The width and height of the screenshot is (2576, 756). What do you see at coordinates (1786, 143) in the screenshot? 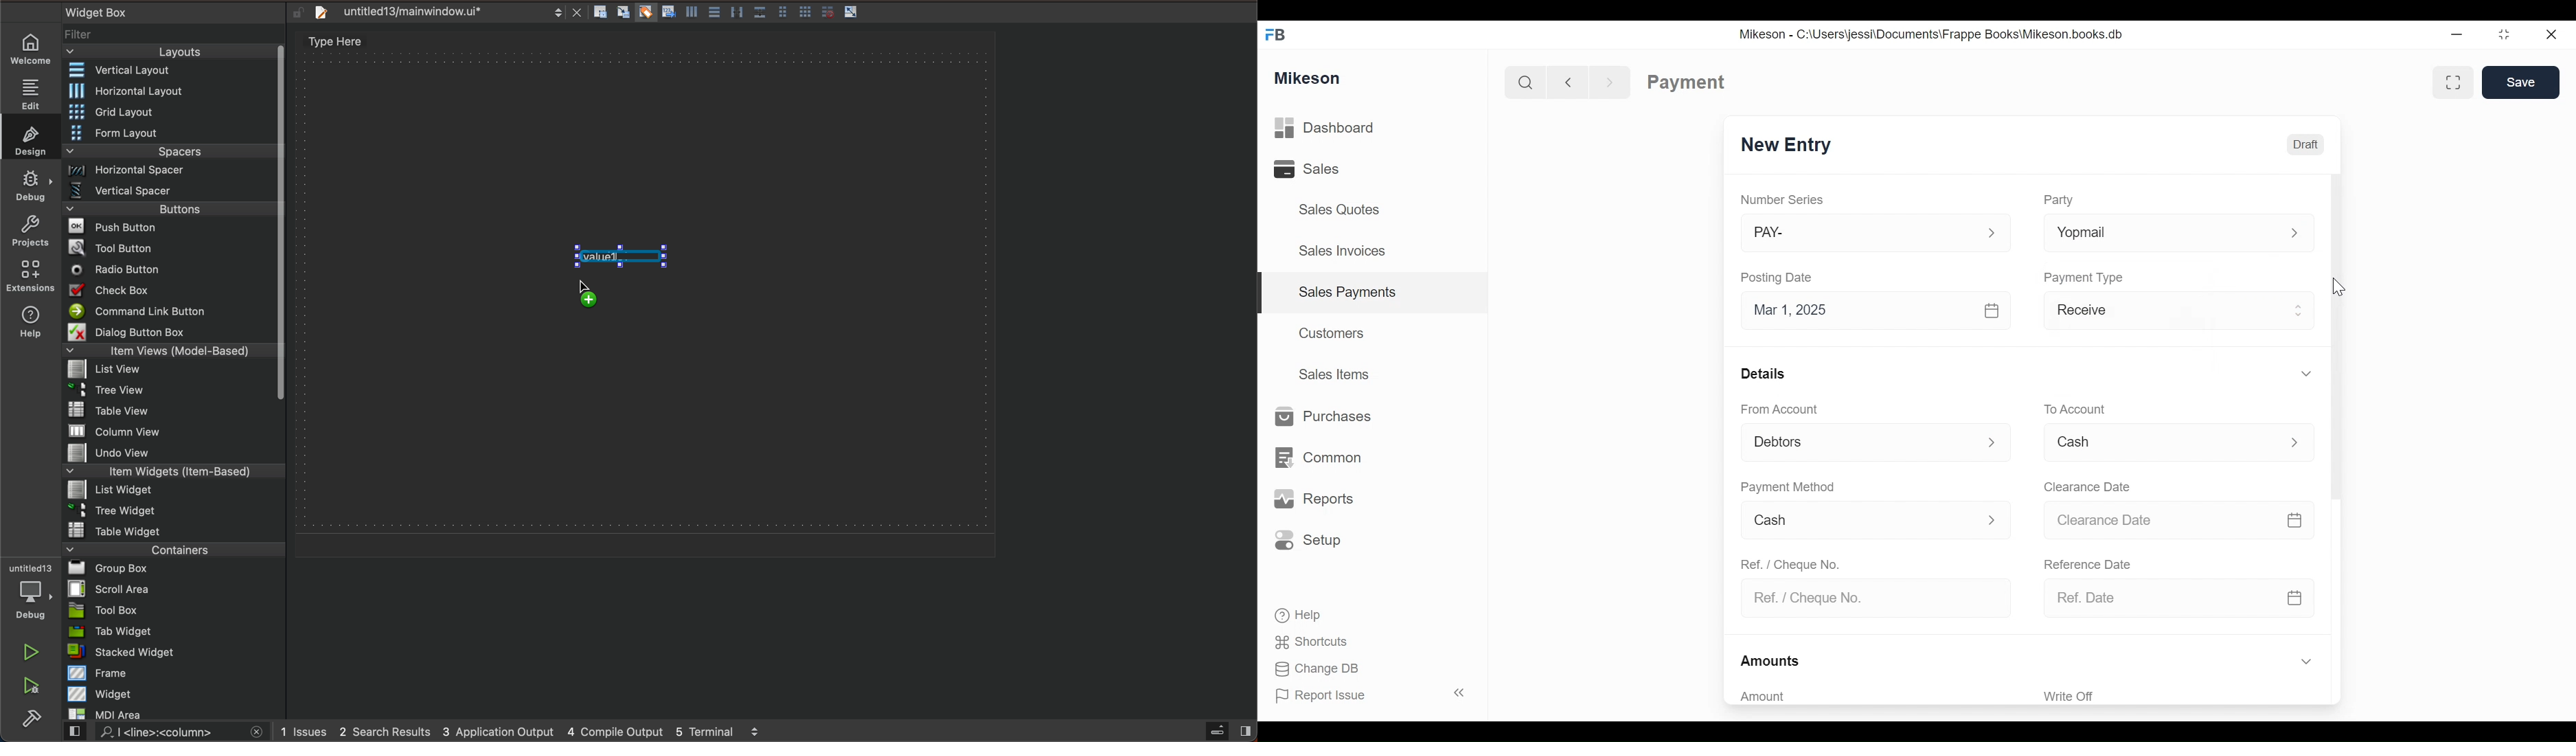
I see `New Entry` at bounding box center [1786, 143].